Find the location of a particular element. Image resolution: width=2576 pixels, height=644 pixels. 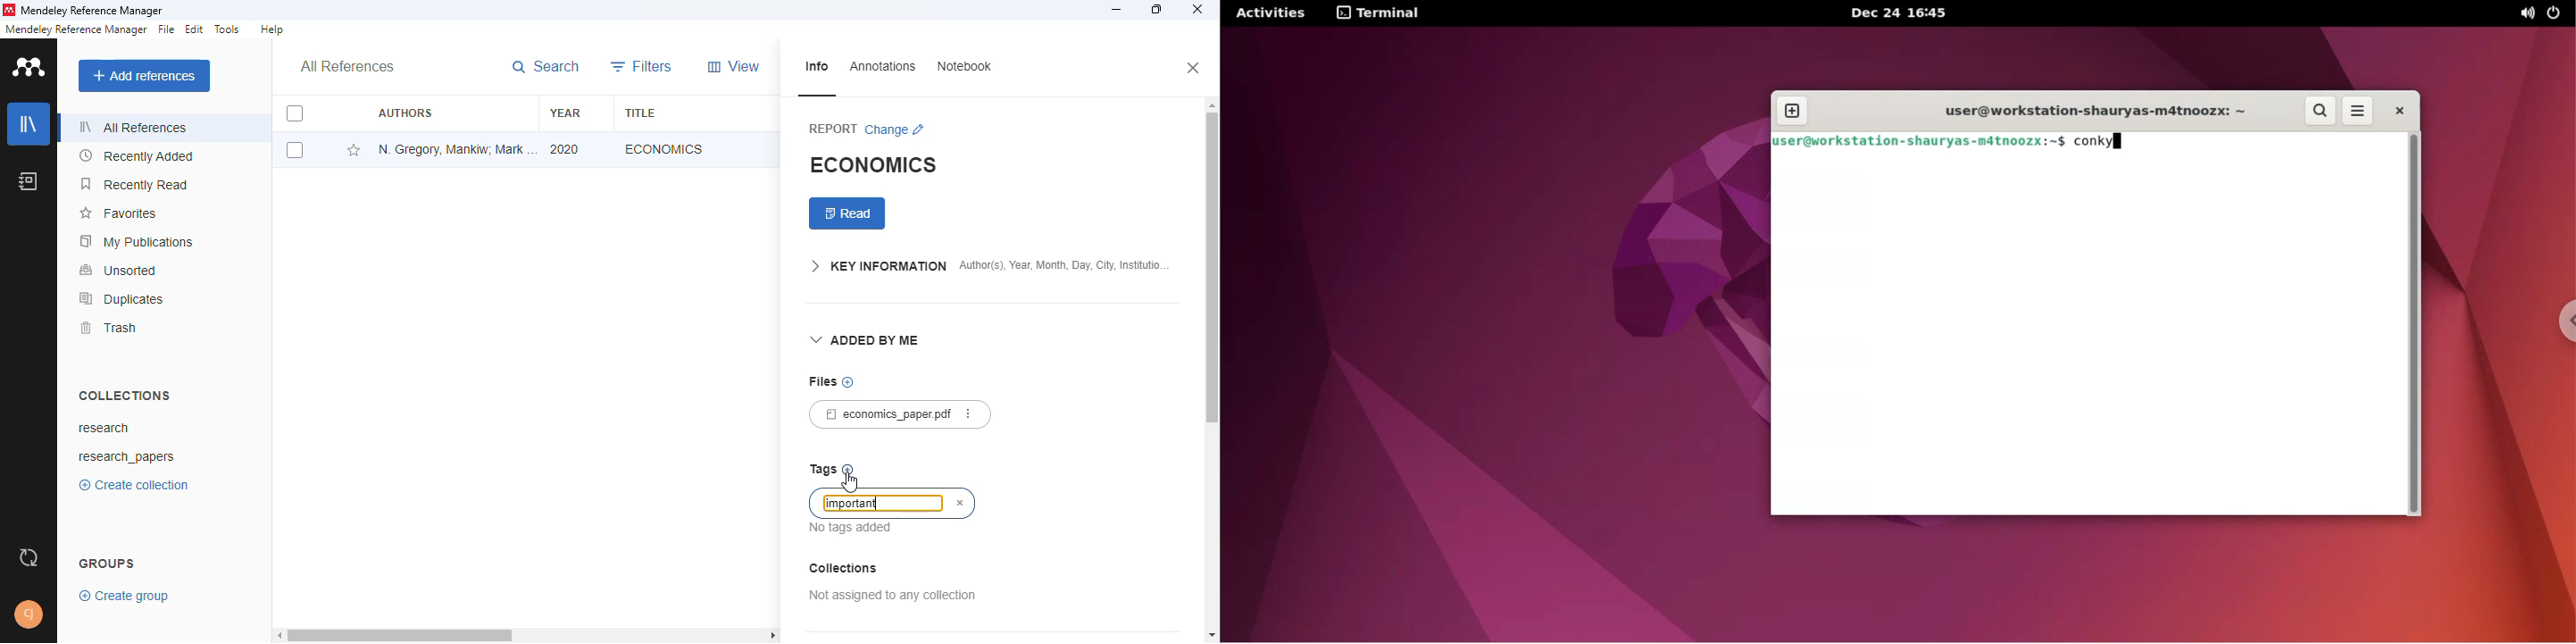

"important" tag added and "ENTER" pressed is located at coordinates (877, 502).